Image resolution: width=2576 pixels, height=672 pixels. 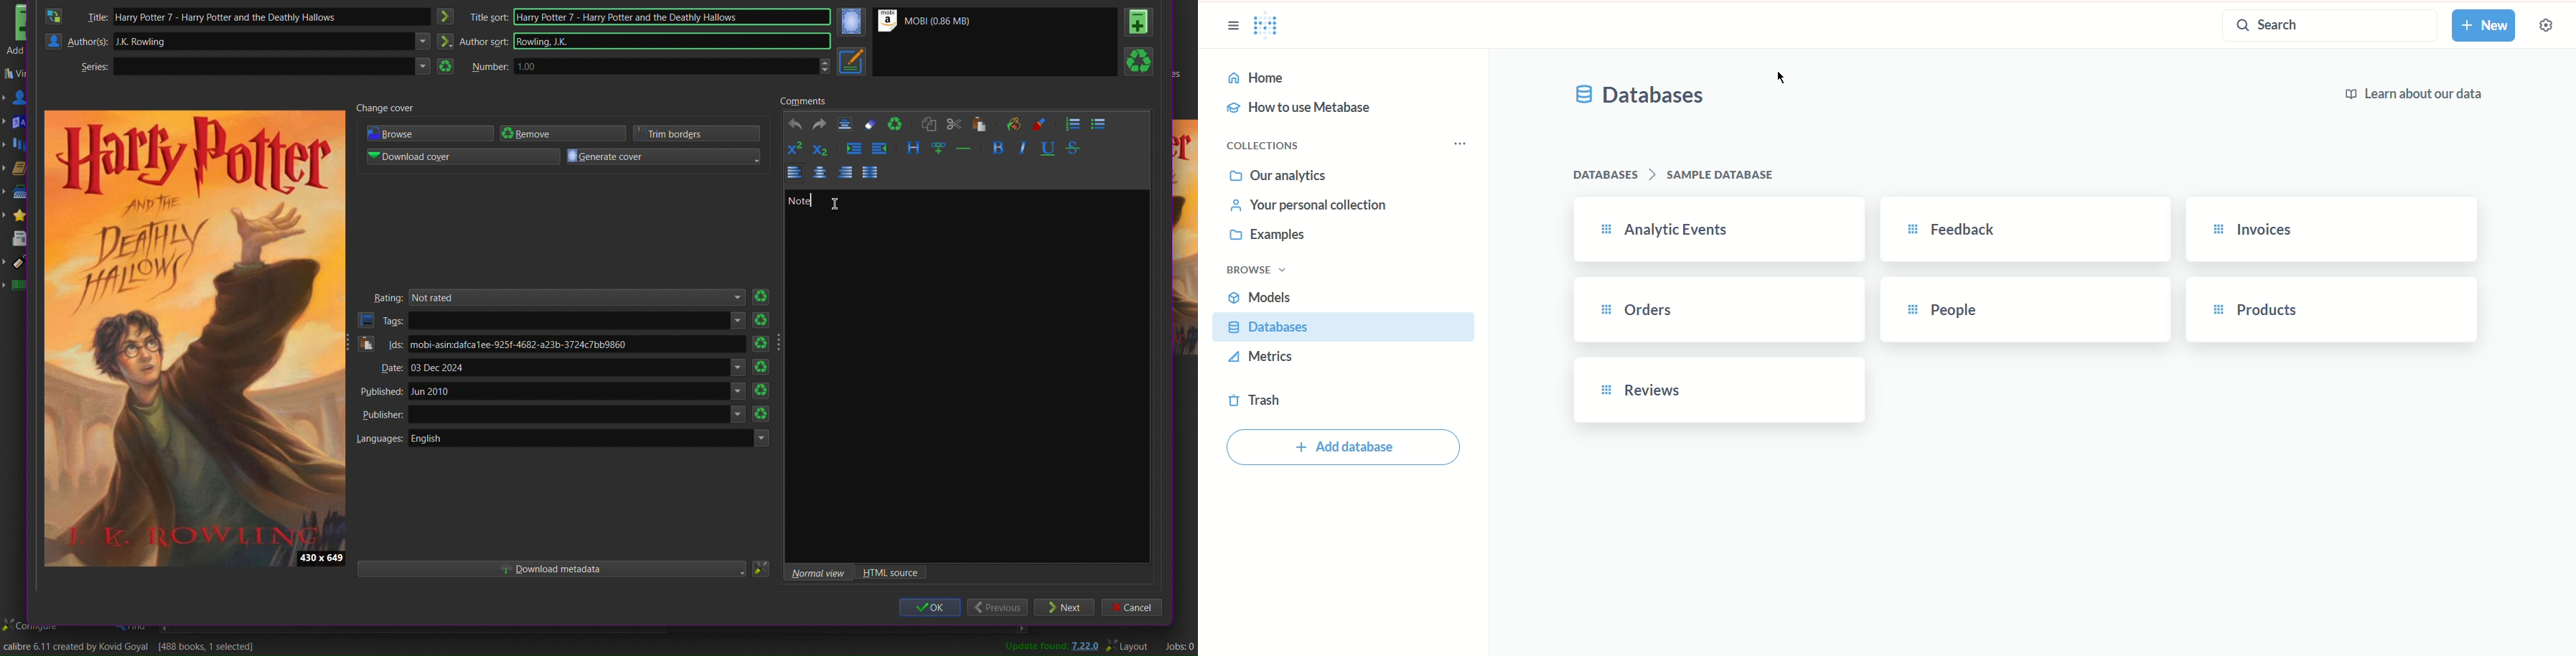 What do you see at coordinates (674, 40) in the screenshot?
I see `Rowling JK` at bounding box center [674, 40].